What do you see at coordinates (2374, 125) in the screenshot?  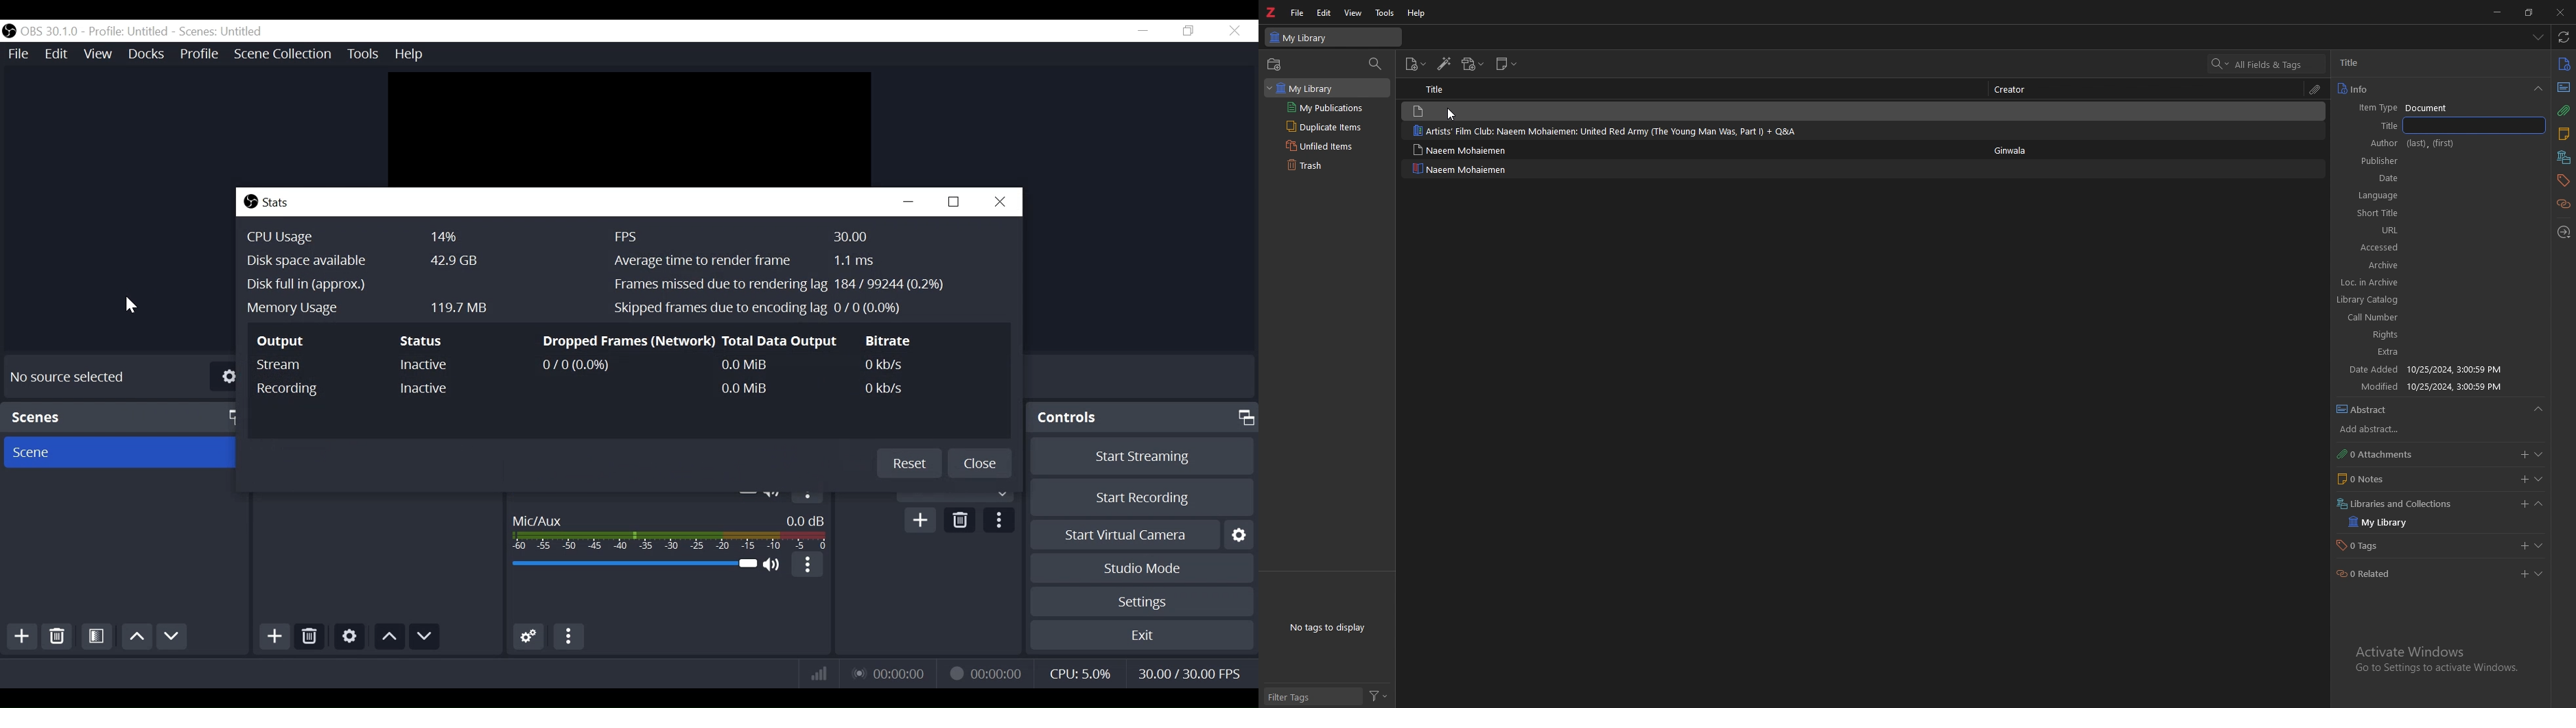 I see `title` at bounding box center [2374, 125].